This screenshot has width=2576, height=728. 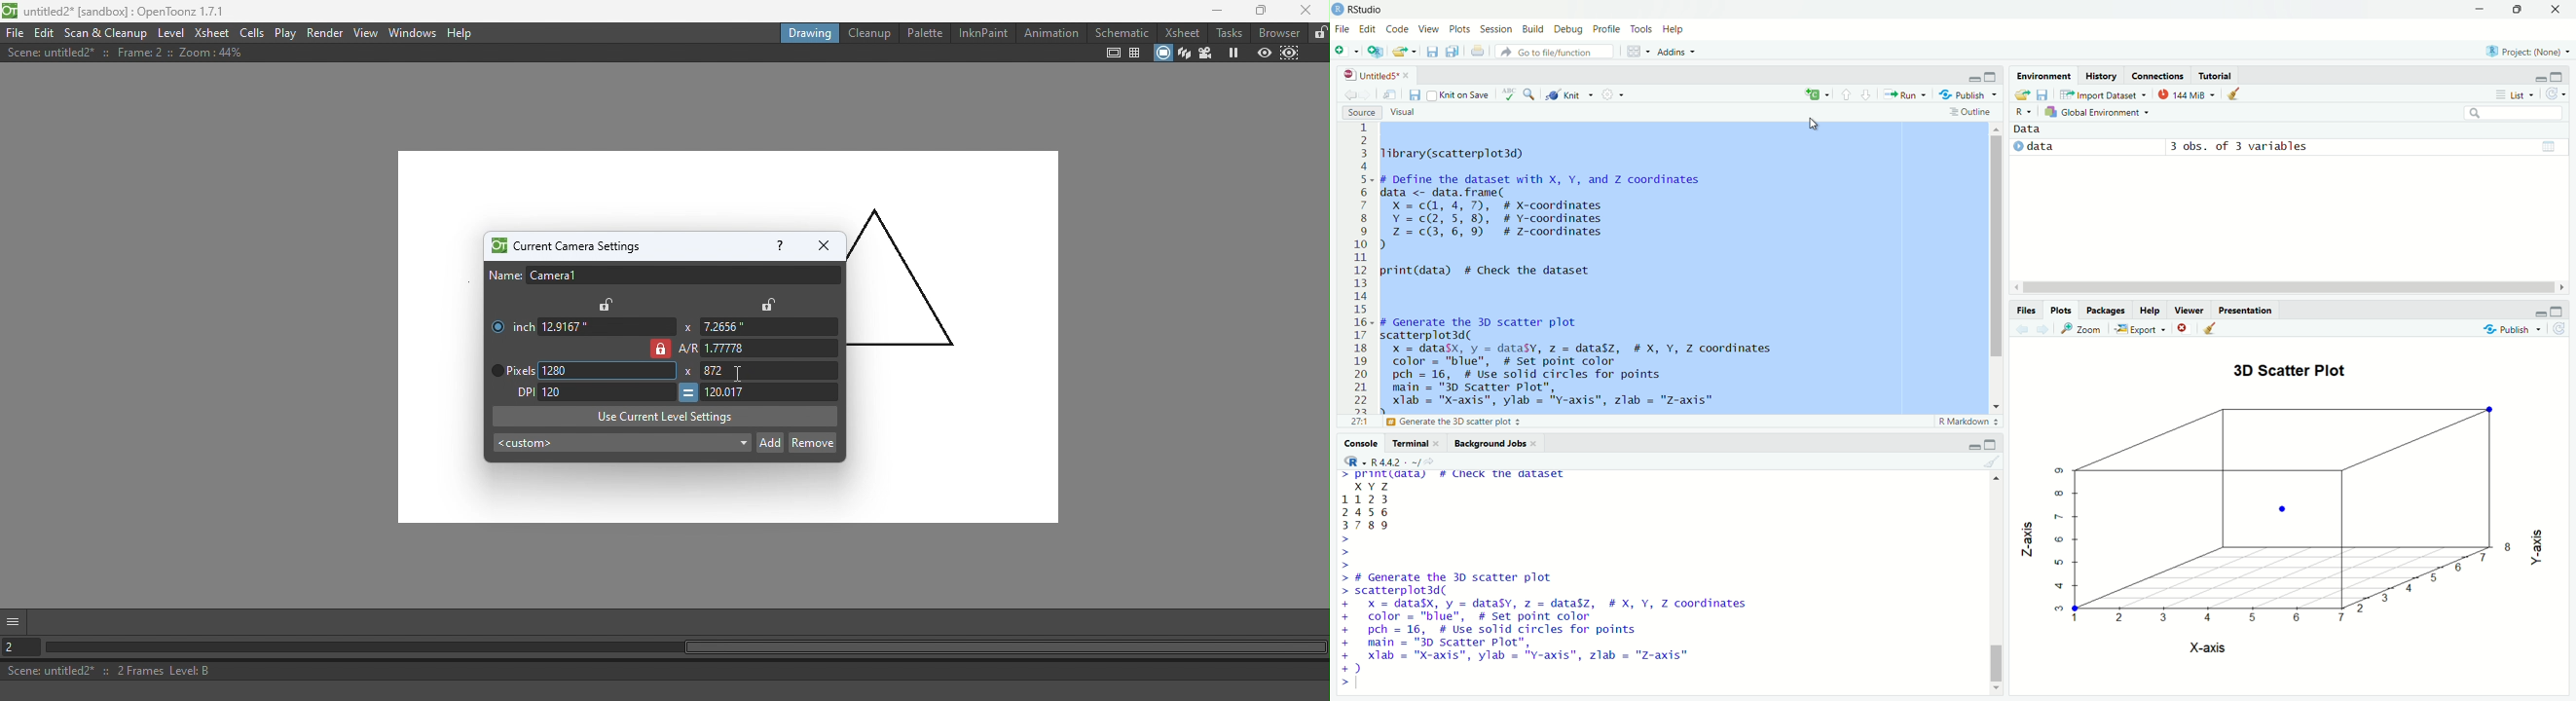 What do you see at coordinates (1134, 54) in the screenshot?
I see `Field guide` at bounding box center [1134, 54].